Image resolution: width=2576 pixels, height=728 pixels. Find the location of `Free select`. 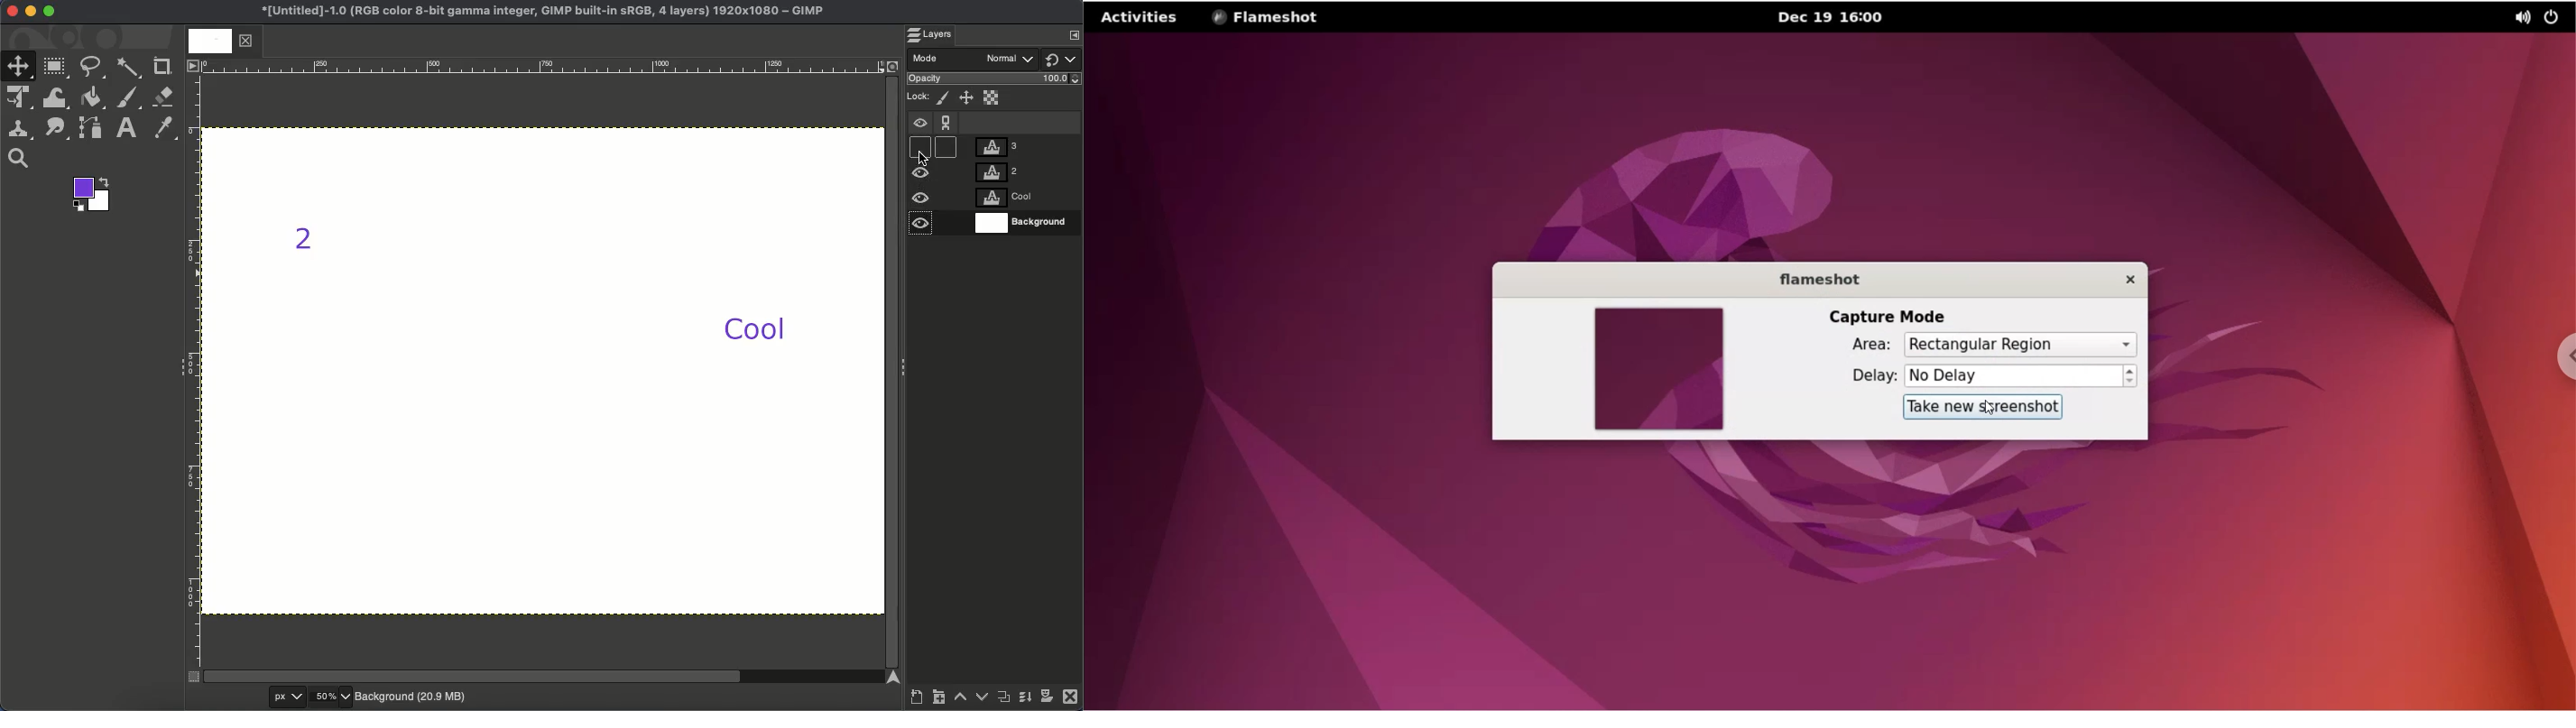

Free select is located at coordinates (96, 67).